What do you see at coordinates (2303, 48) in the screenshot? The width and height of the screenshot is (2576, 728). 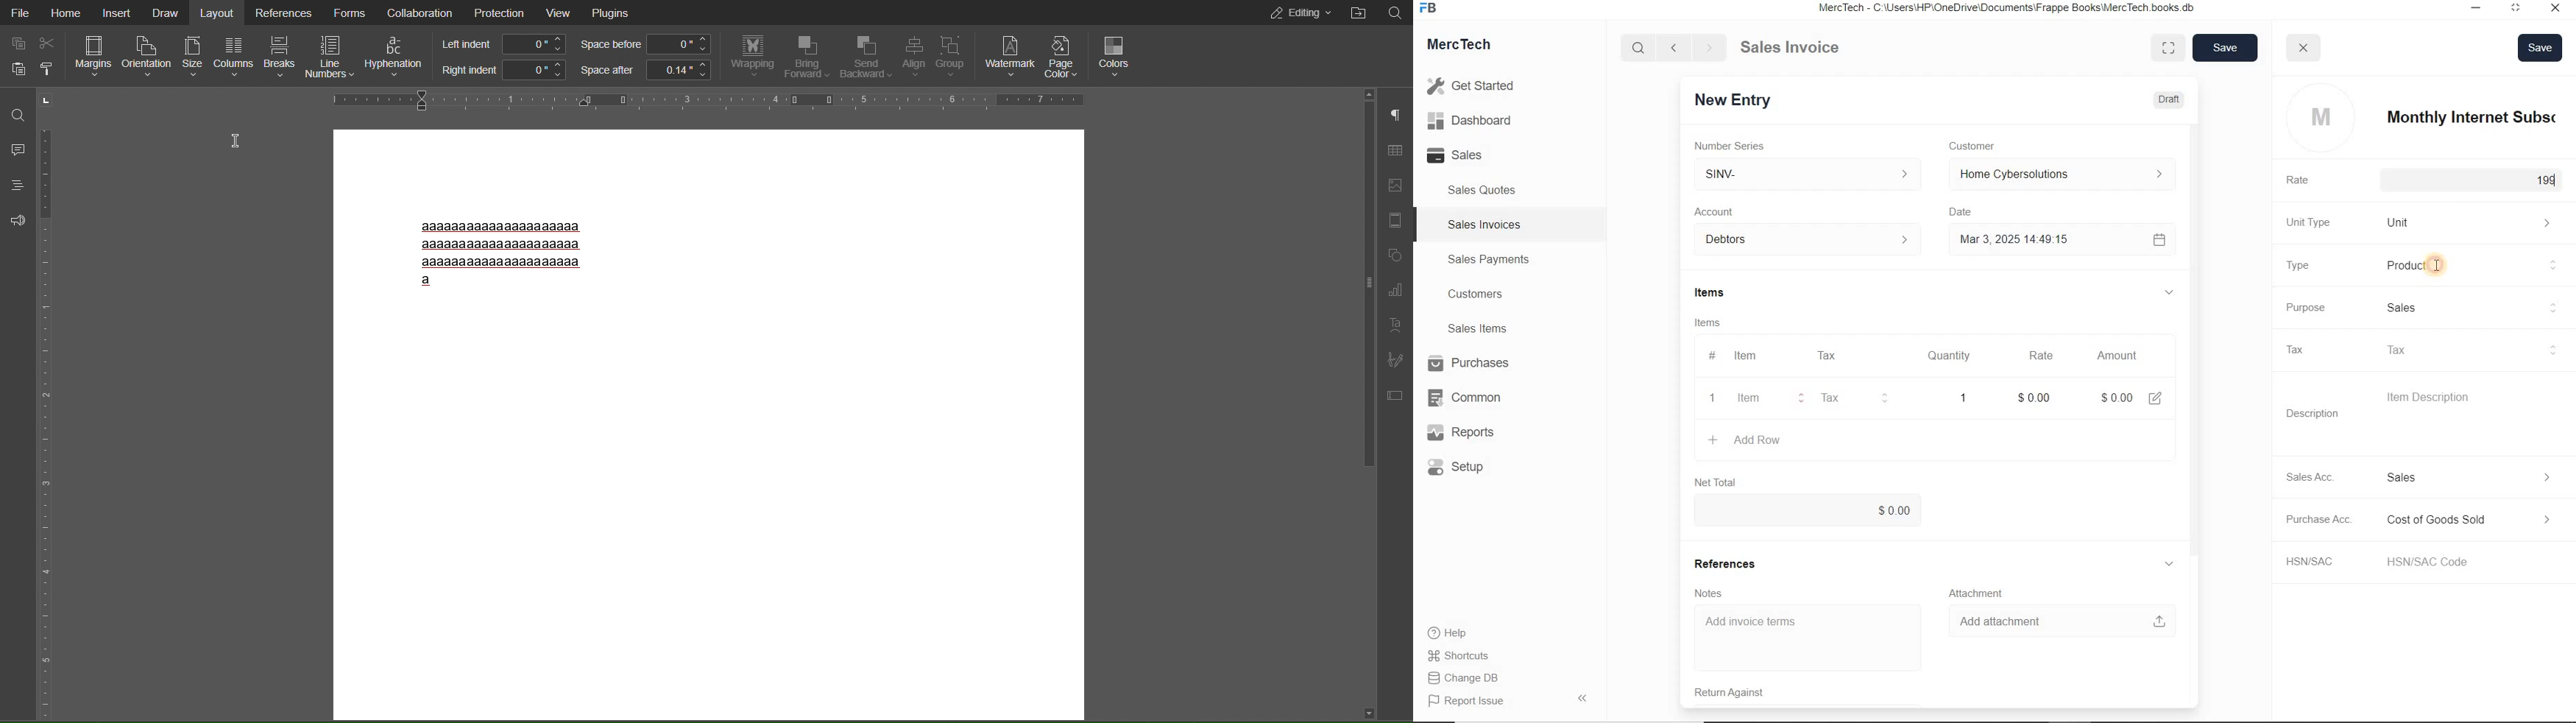 I see `close` at bounding box center [2303, 48].